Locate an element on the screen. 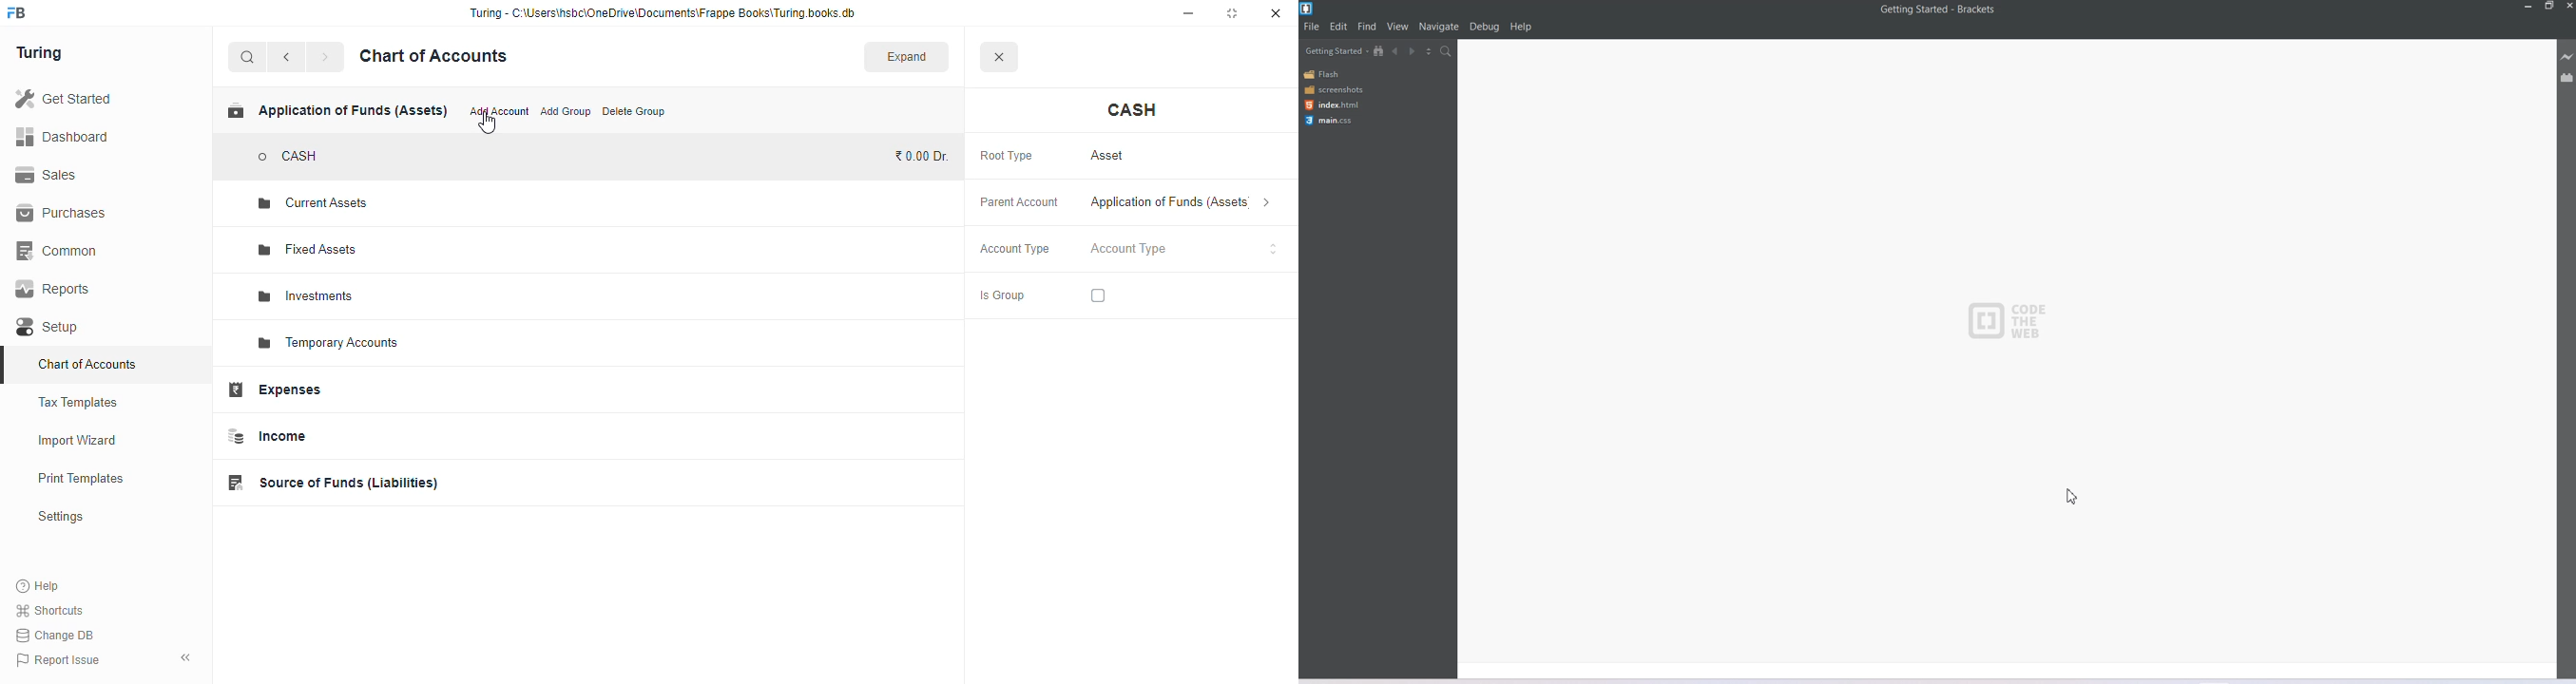 Image resolution: width=2576 pixels, height=700 pixels. maximize is located at coordinates (1232, 13).